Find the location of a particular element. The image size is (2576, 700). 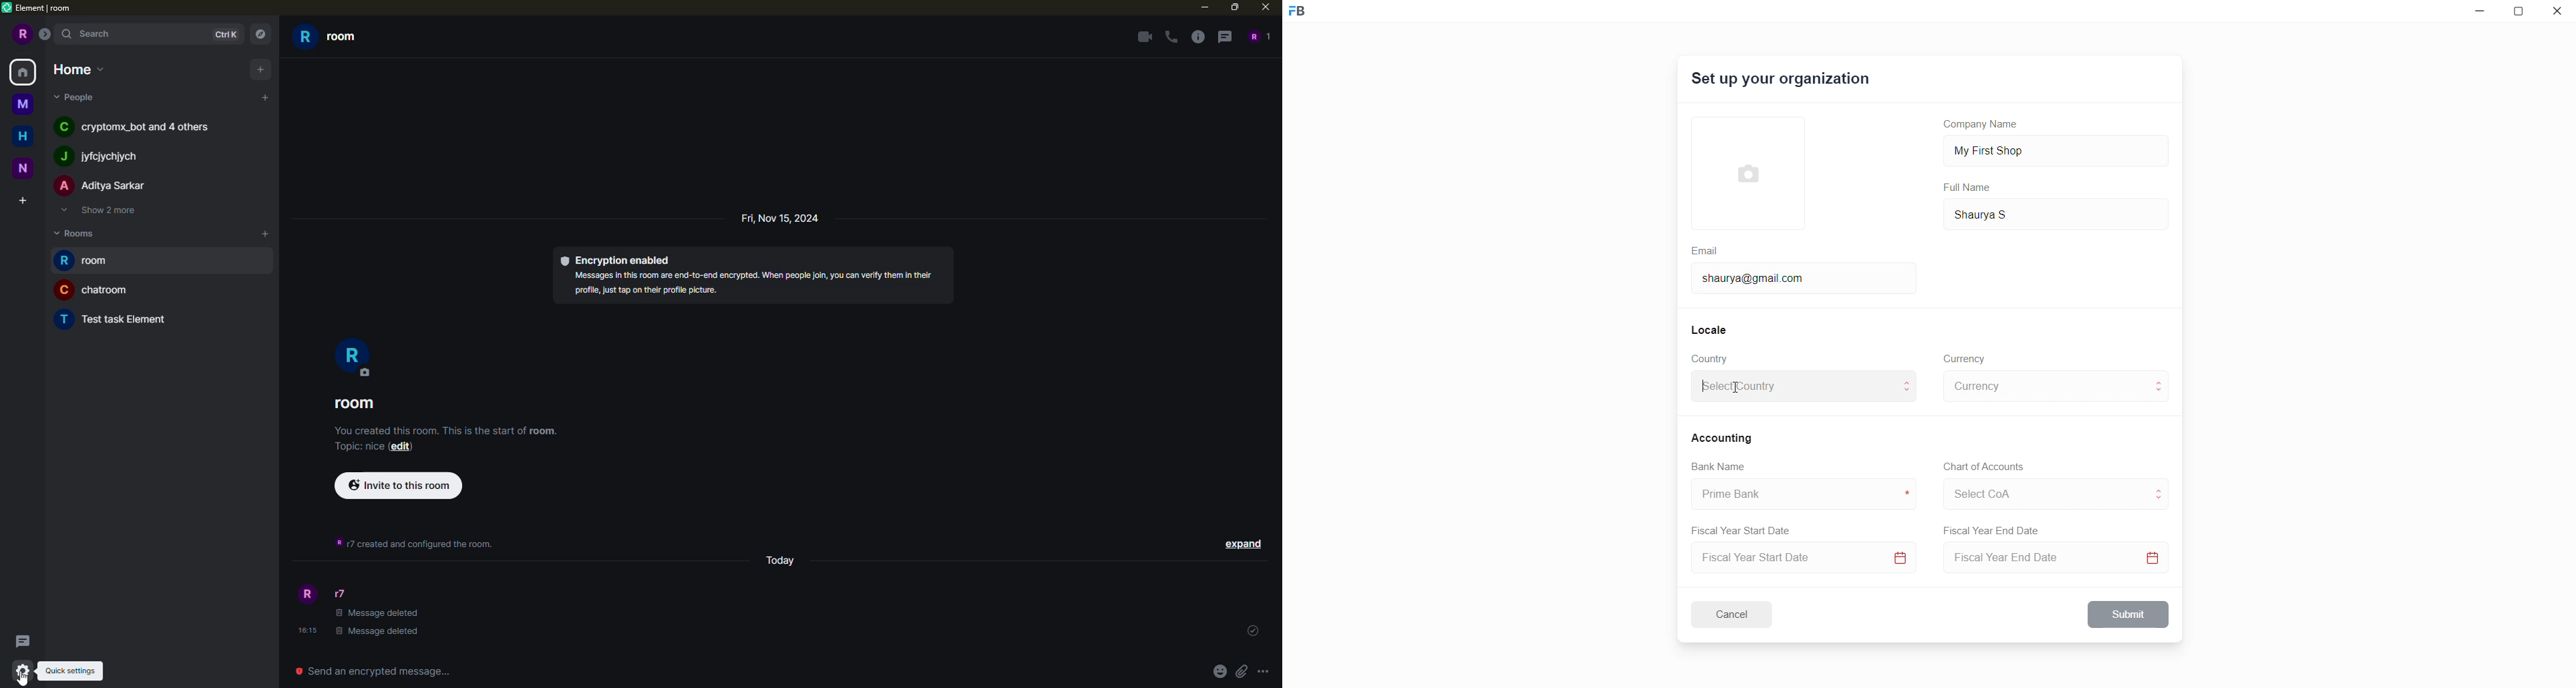

select fiscal year start date is located at coordinates (1800, 559).